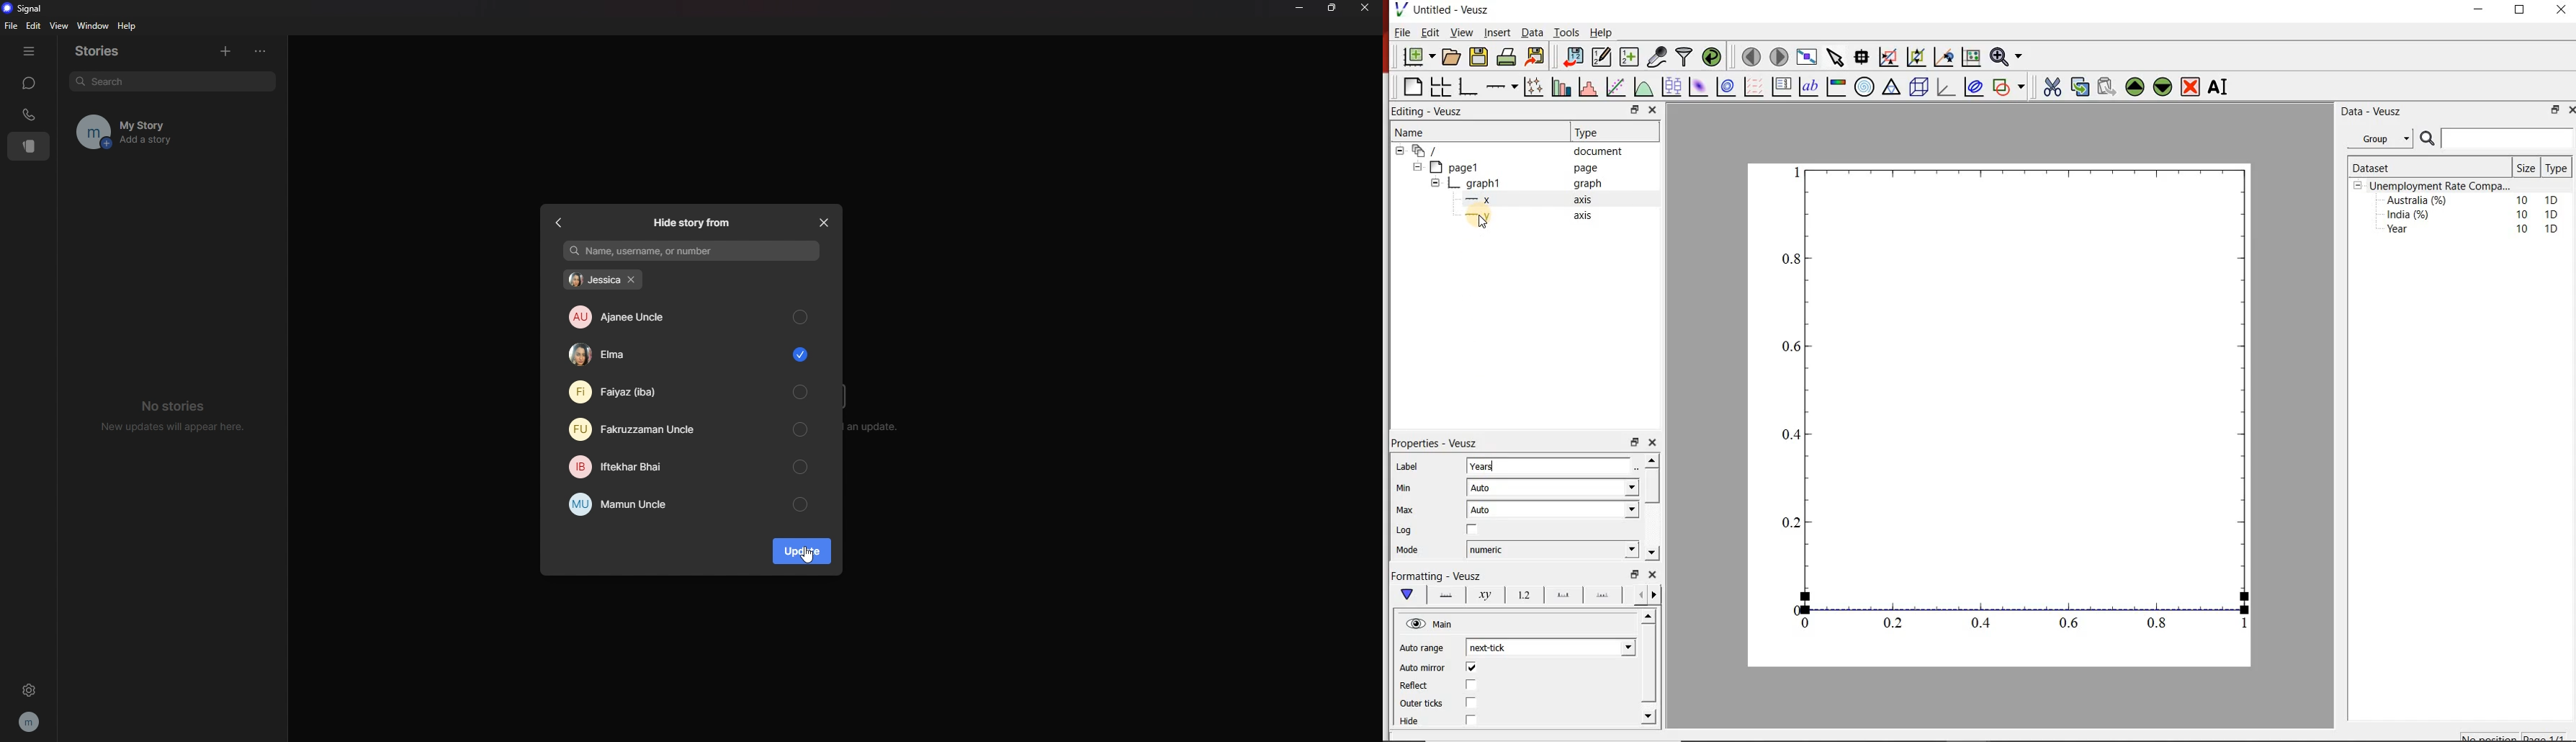 The height and width of the screenshot is (756, 2576). I want to click on collapse, so click(1399, 151).